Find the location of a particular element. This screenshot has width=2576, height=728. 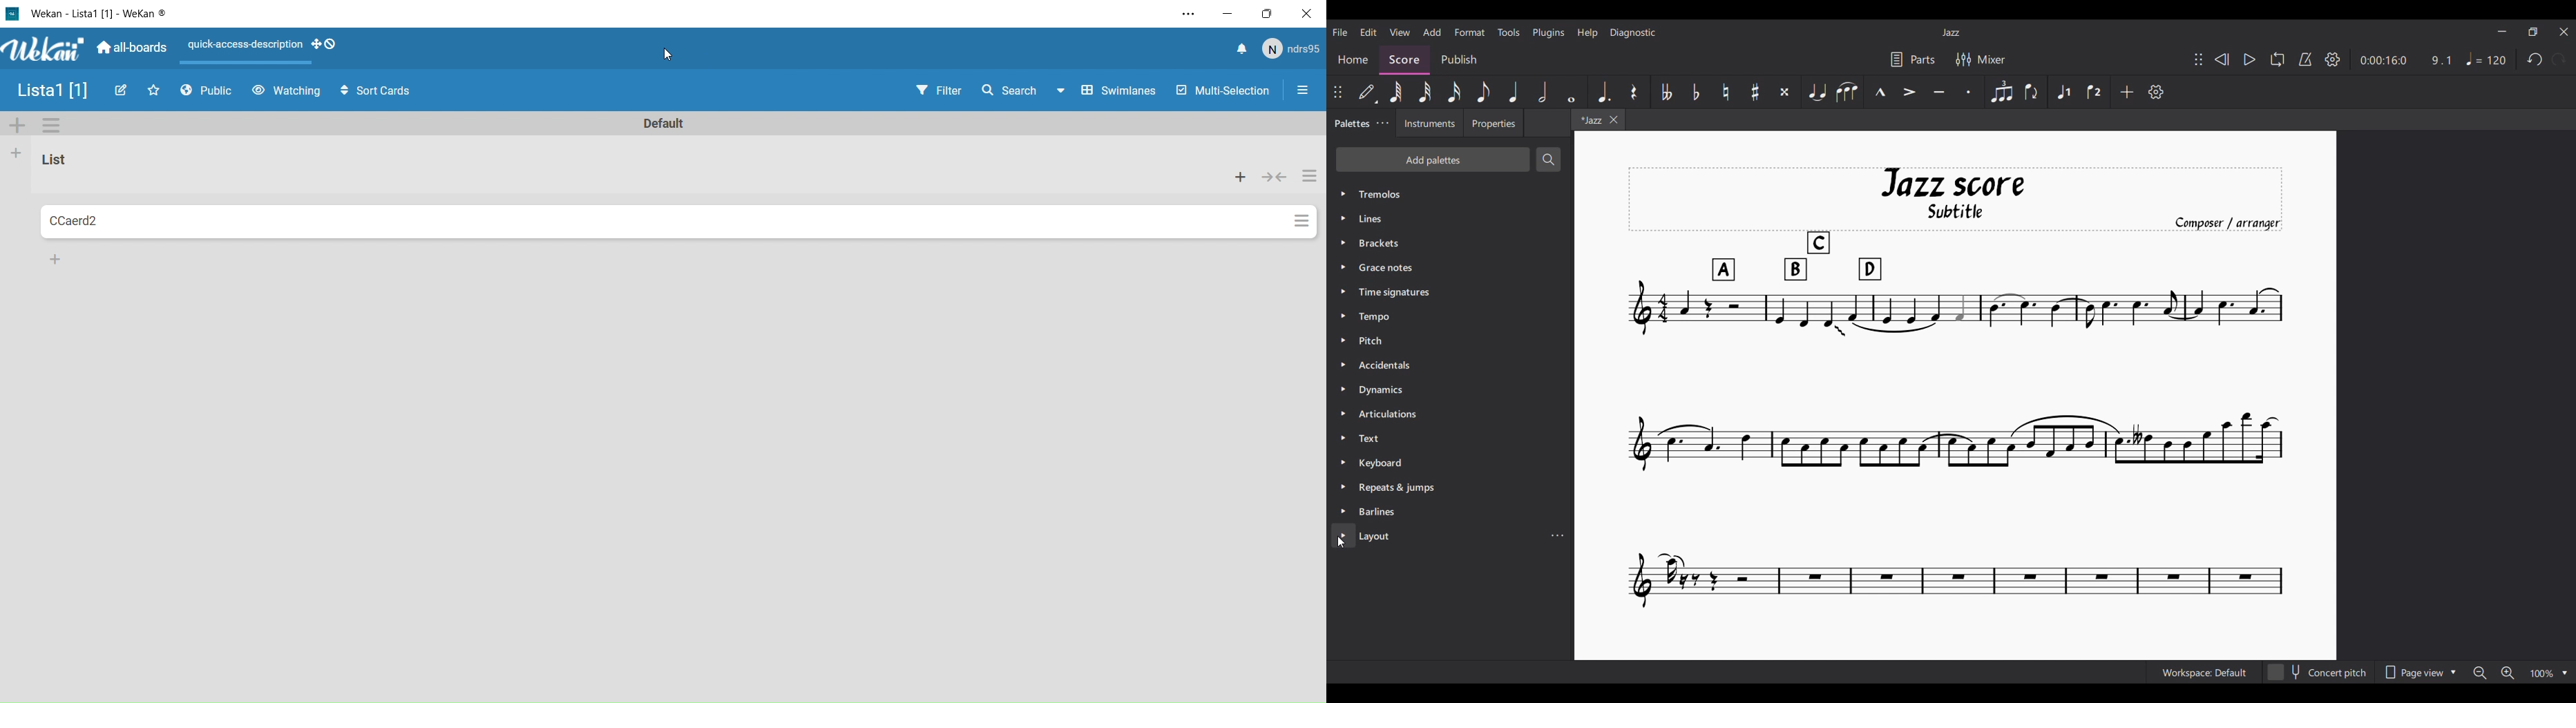

Concert pitch toggle is located at coordinates (2319, 672).